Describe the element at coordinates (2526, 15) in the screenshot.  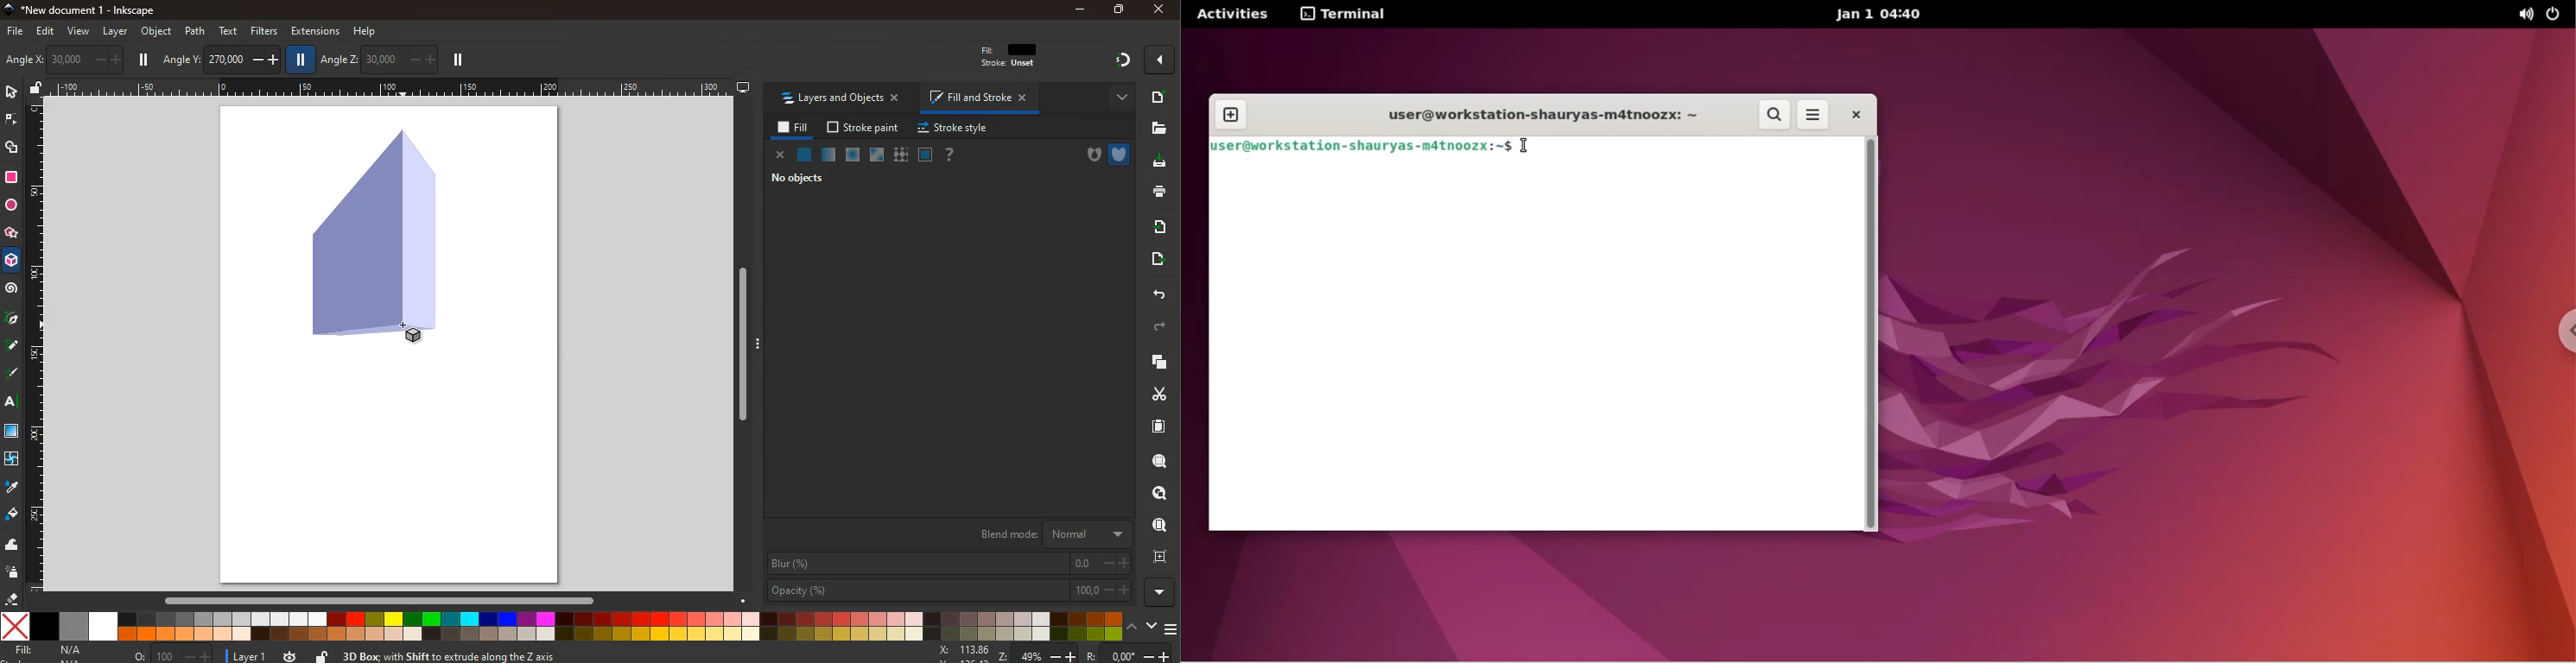
I see `sound options ` at that location.